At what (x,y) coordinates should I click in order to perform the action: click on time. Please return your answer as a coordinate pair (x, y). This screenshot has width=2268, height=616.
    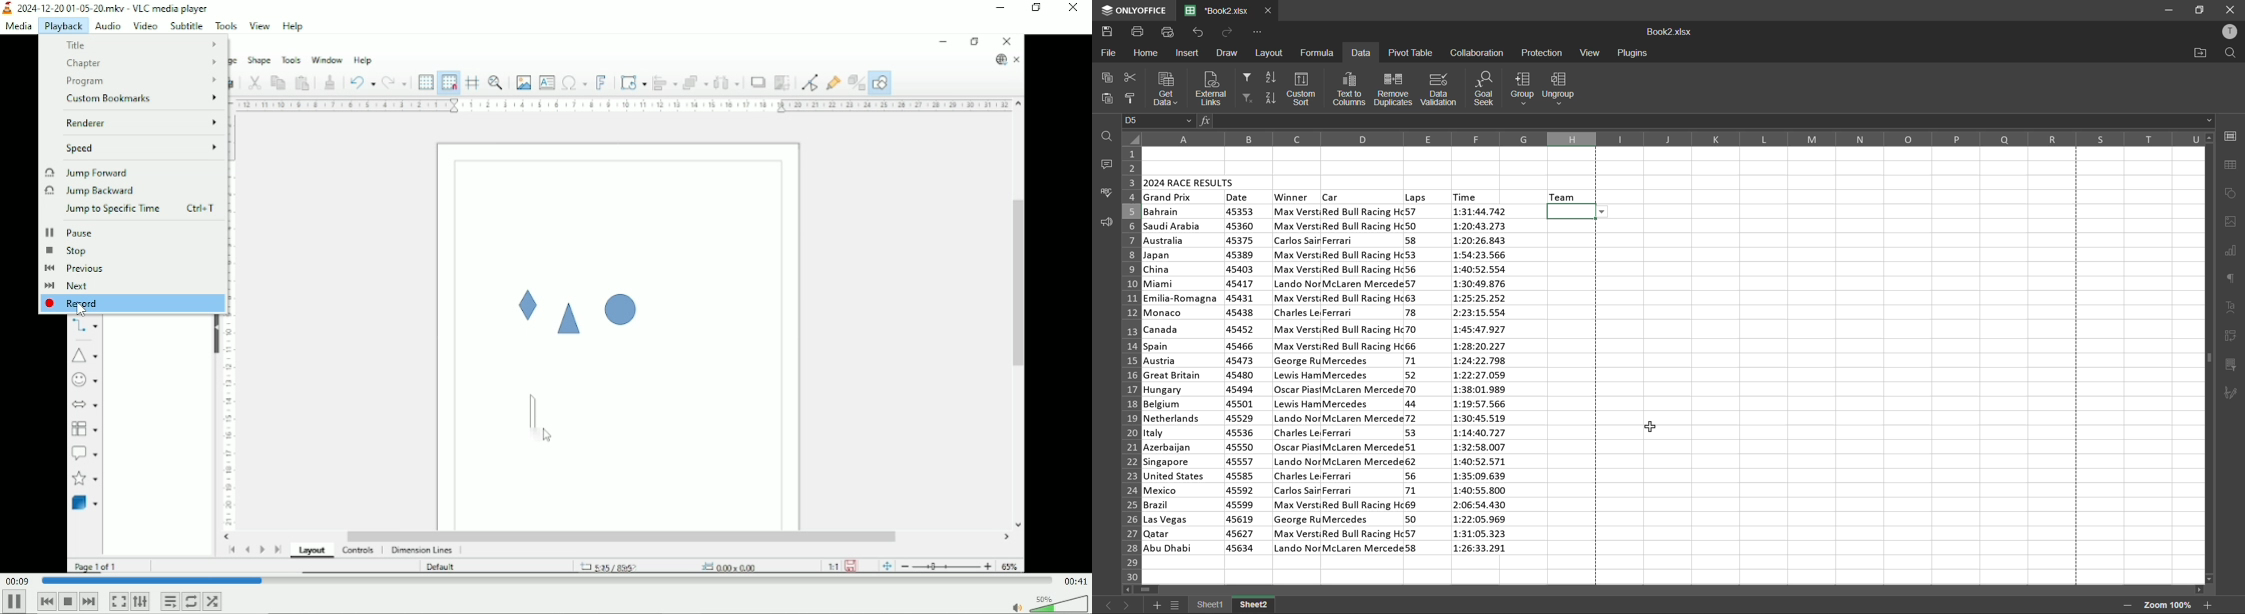
    Looking at the image, I should click on (1483, 382).